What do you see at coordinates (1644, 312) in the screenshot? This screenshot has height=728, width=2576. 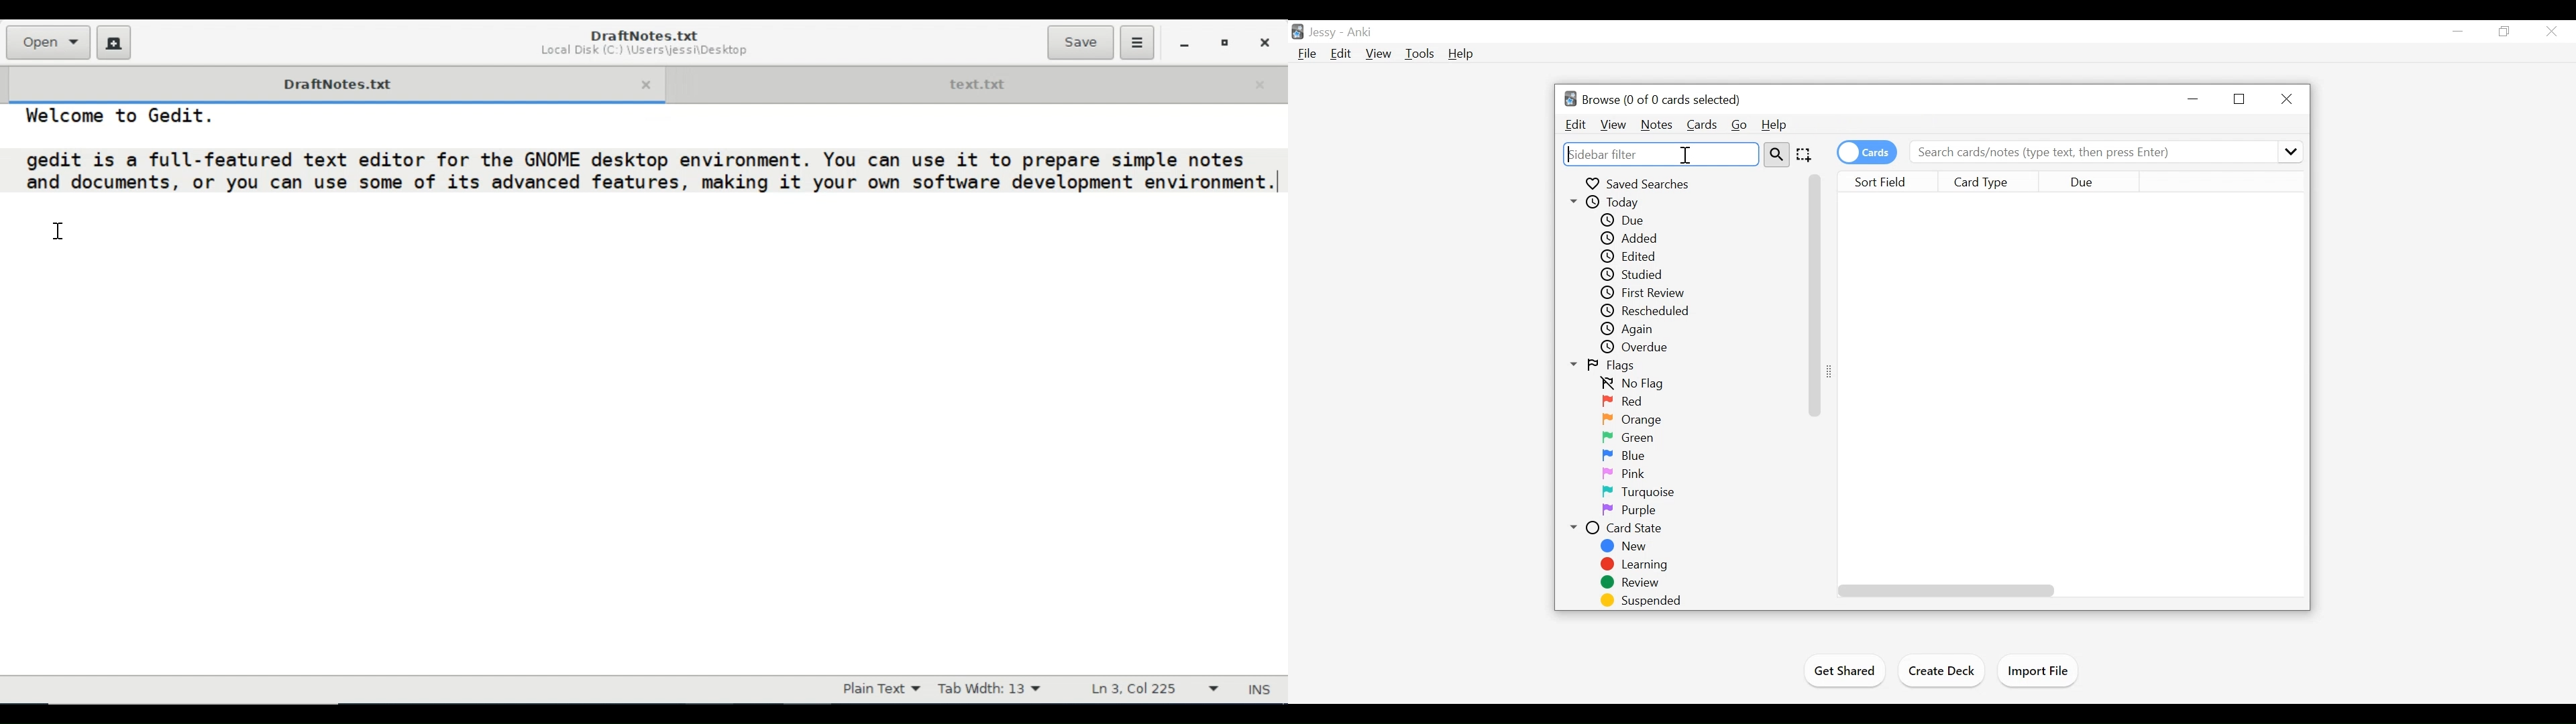 I see `Rescheduled` at bounding box center [1644, 312].